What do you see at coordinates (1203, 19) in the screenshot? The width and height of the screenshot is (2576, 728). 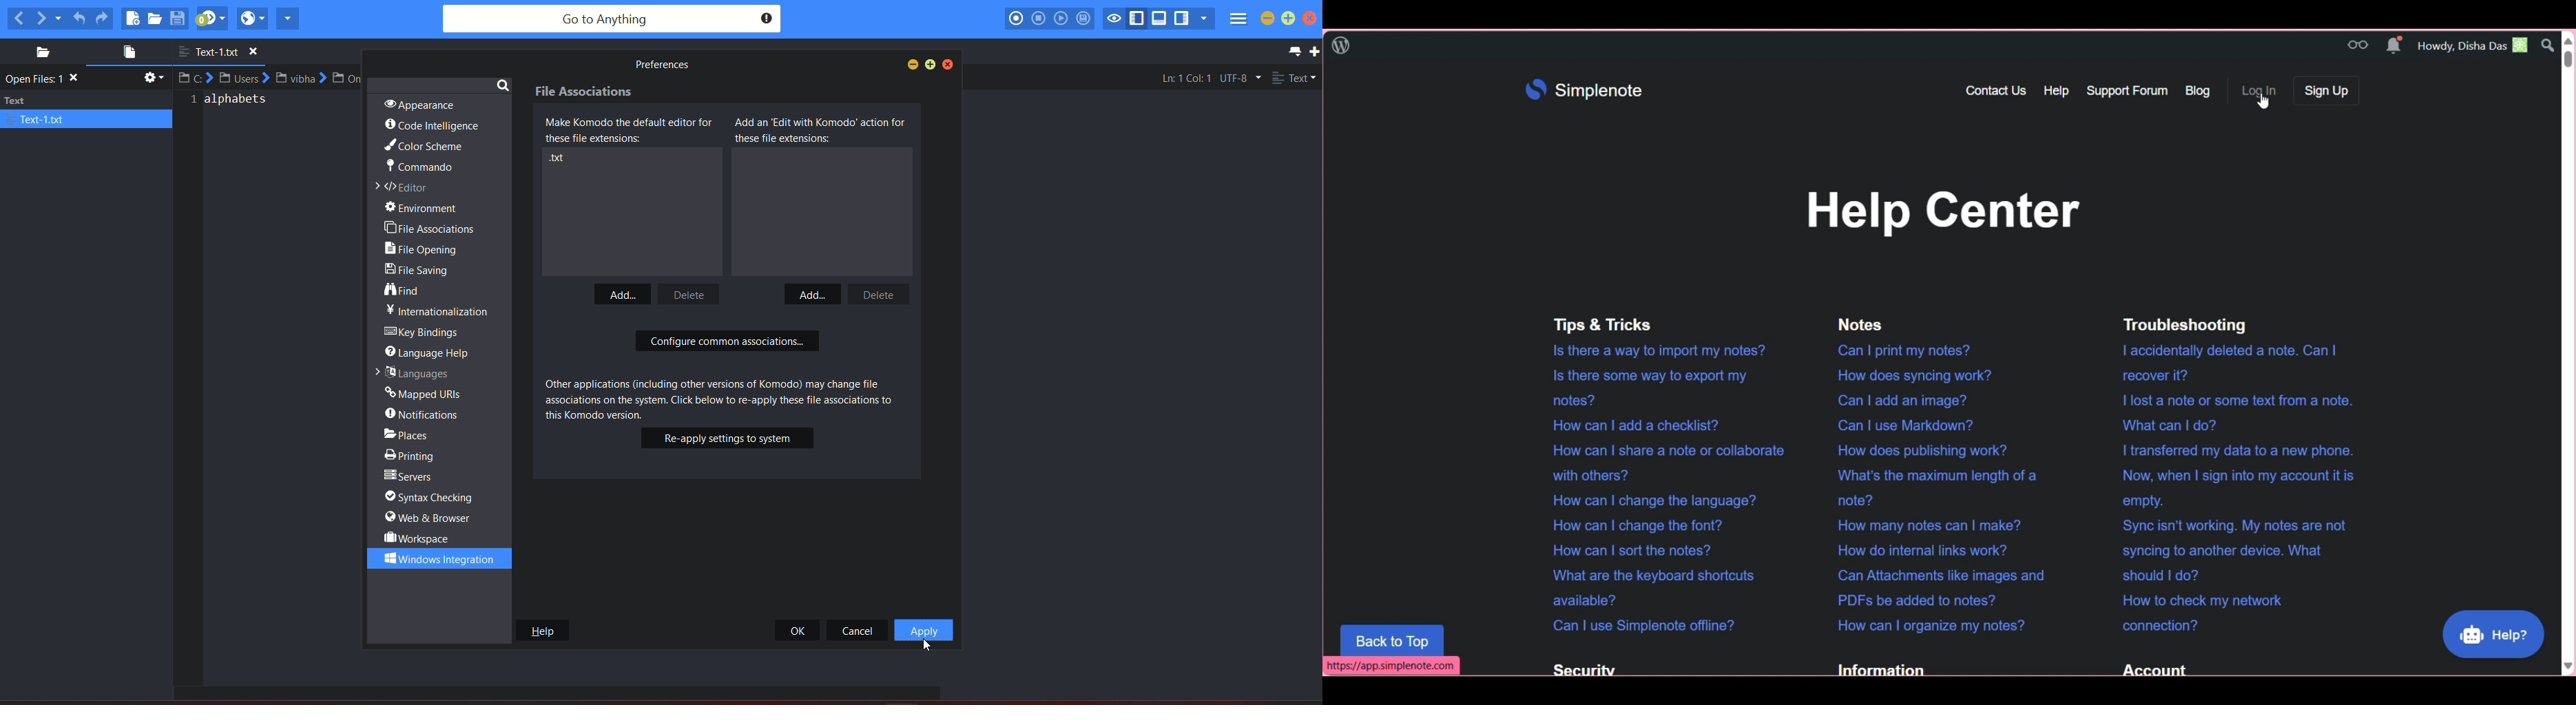 I see `show specific sidebar` at bounding box center [1203, 19].